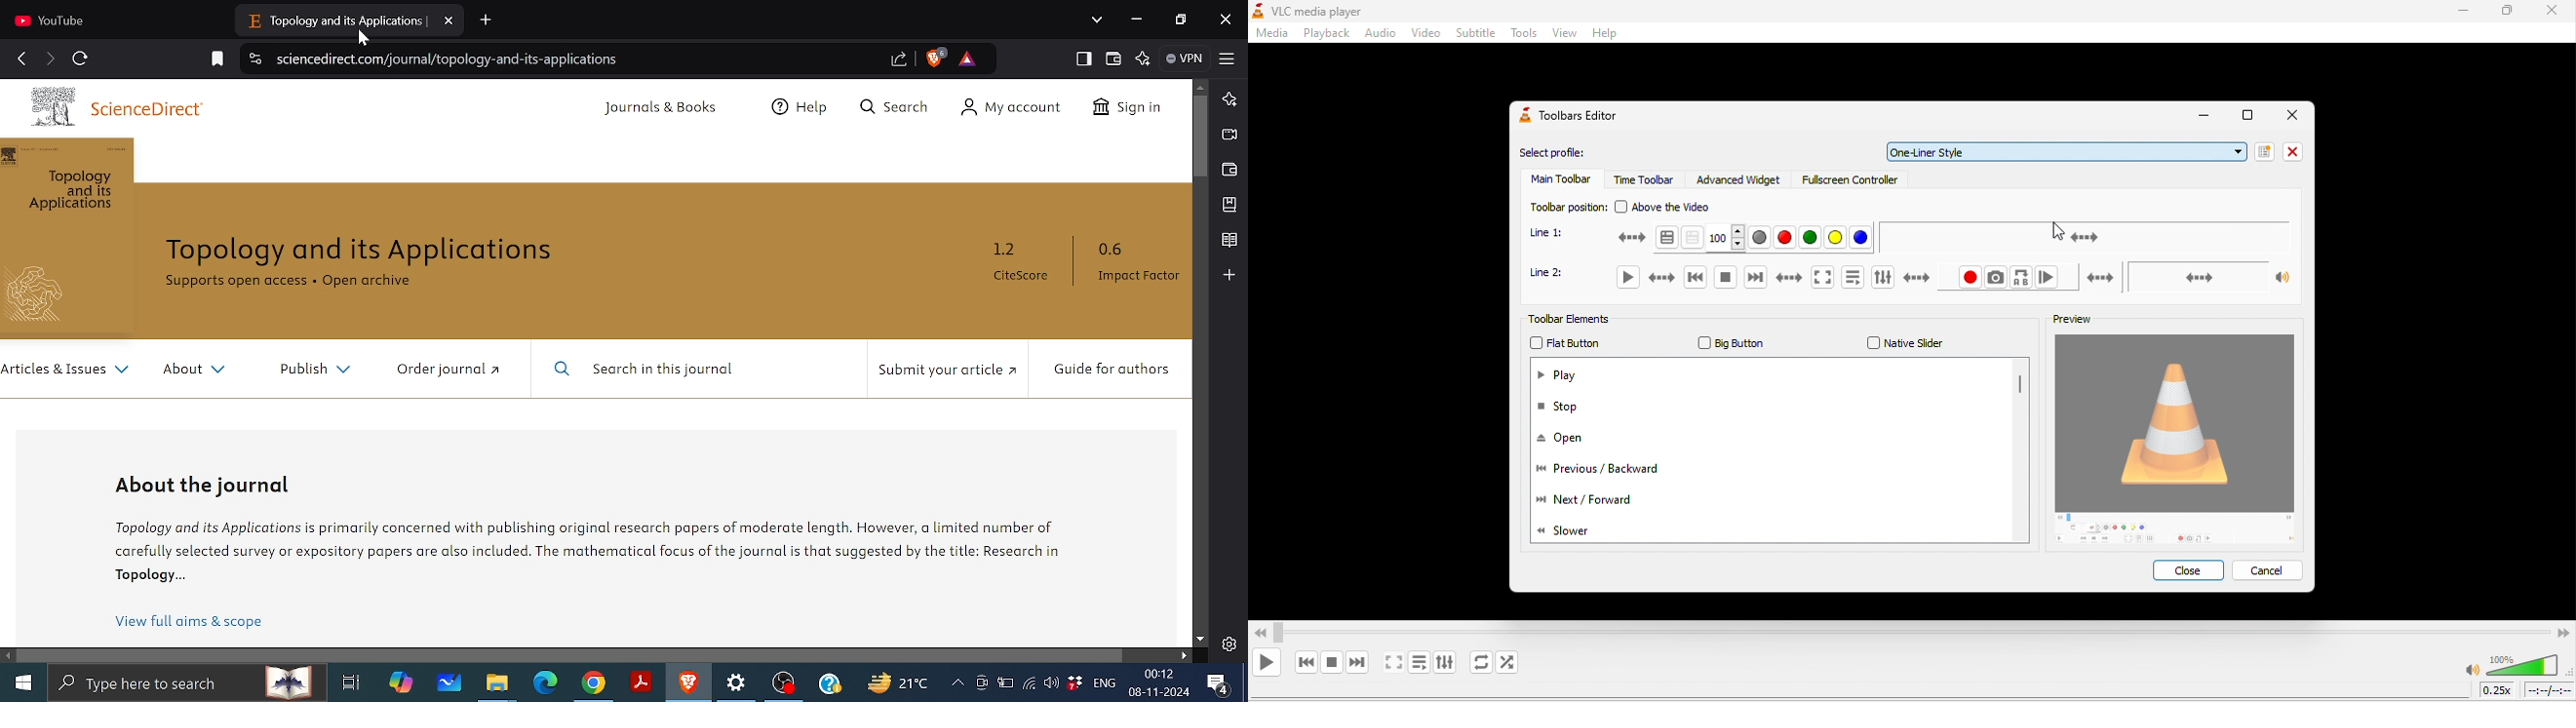 The width and height of the screenshot is (2576, 728). I want to click on minimize, so click(2457, 13).